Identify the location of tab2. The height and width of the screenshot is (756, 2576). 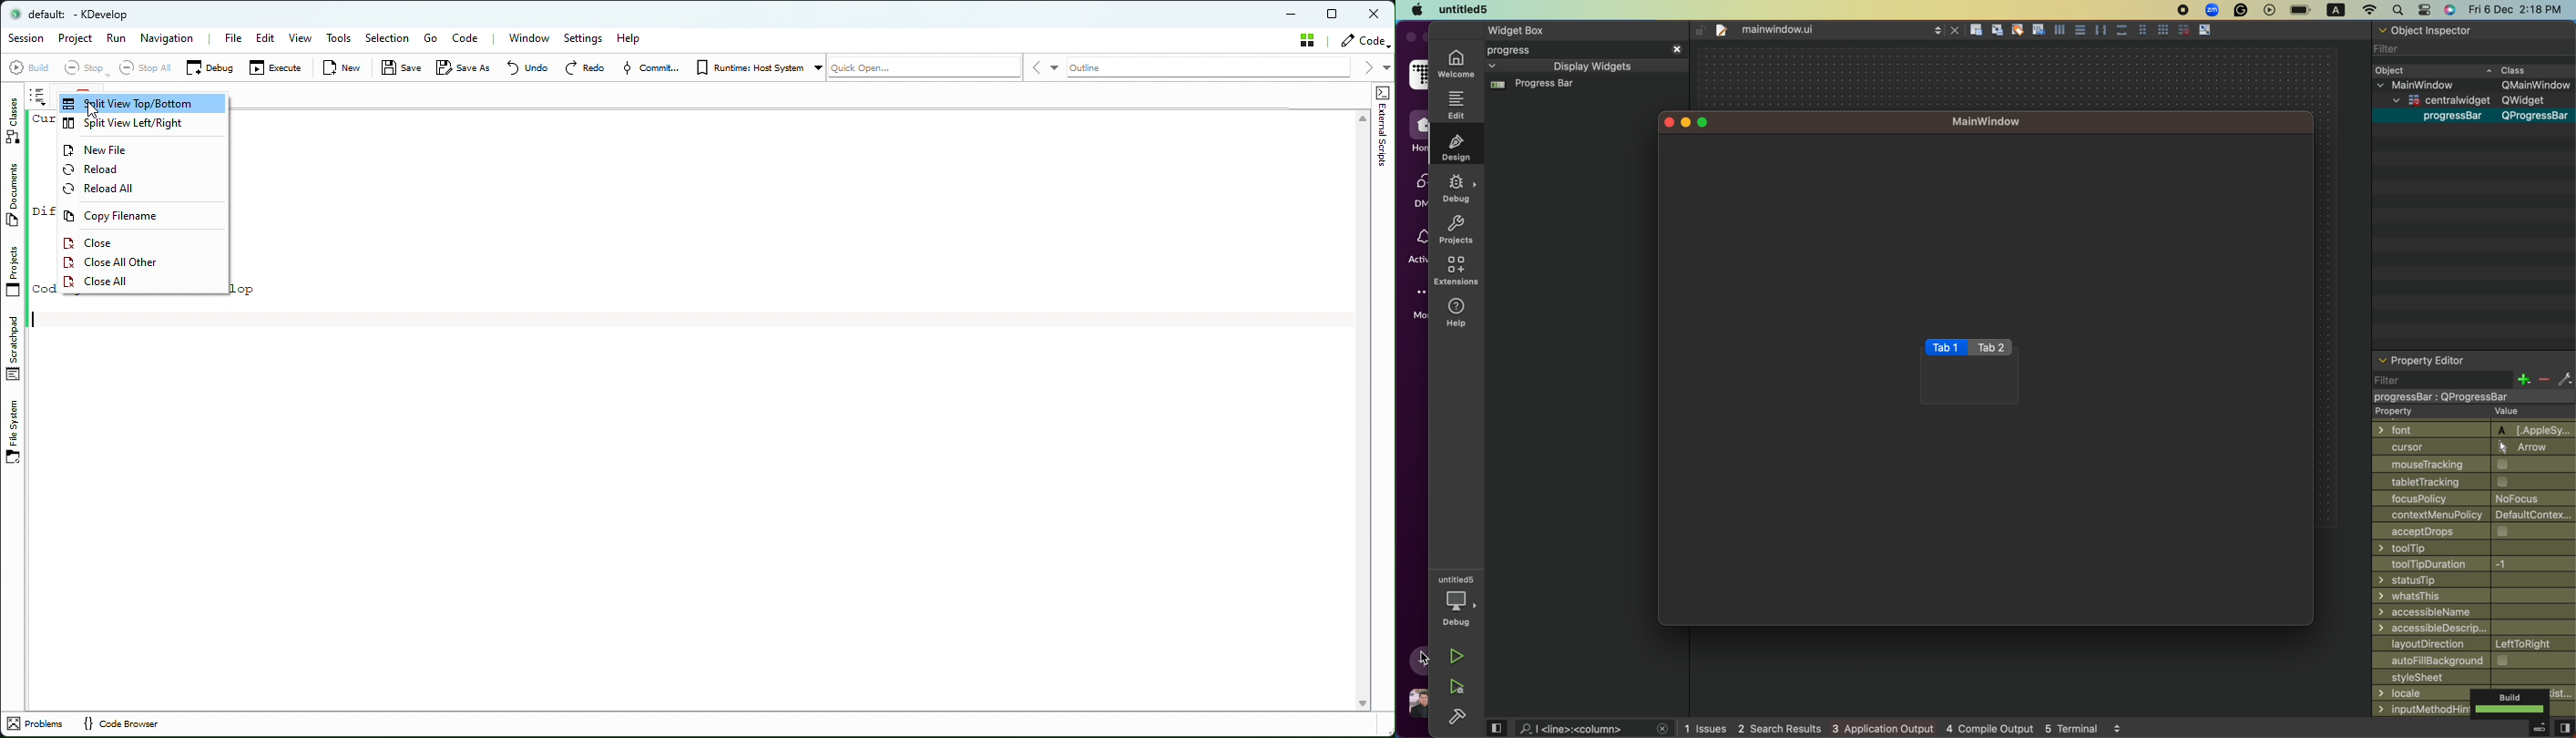
(1991, 348).